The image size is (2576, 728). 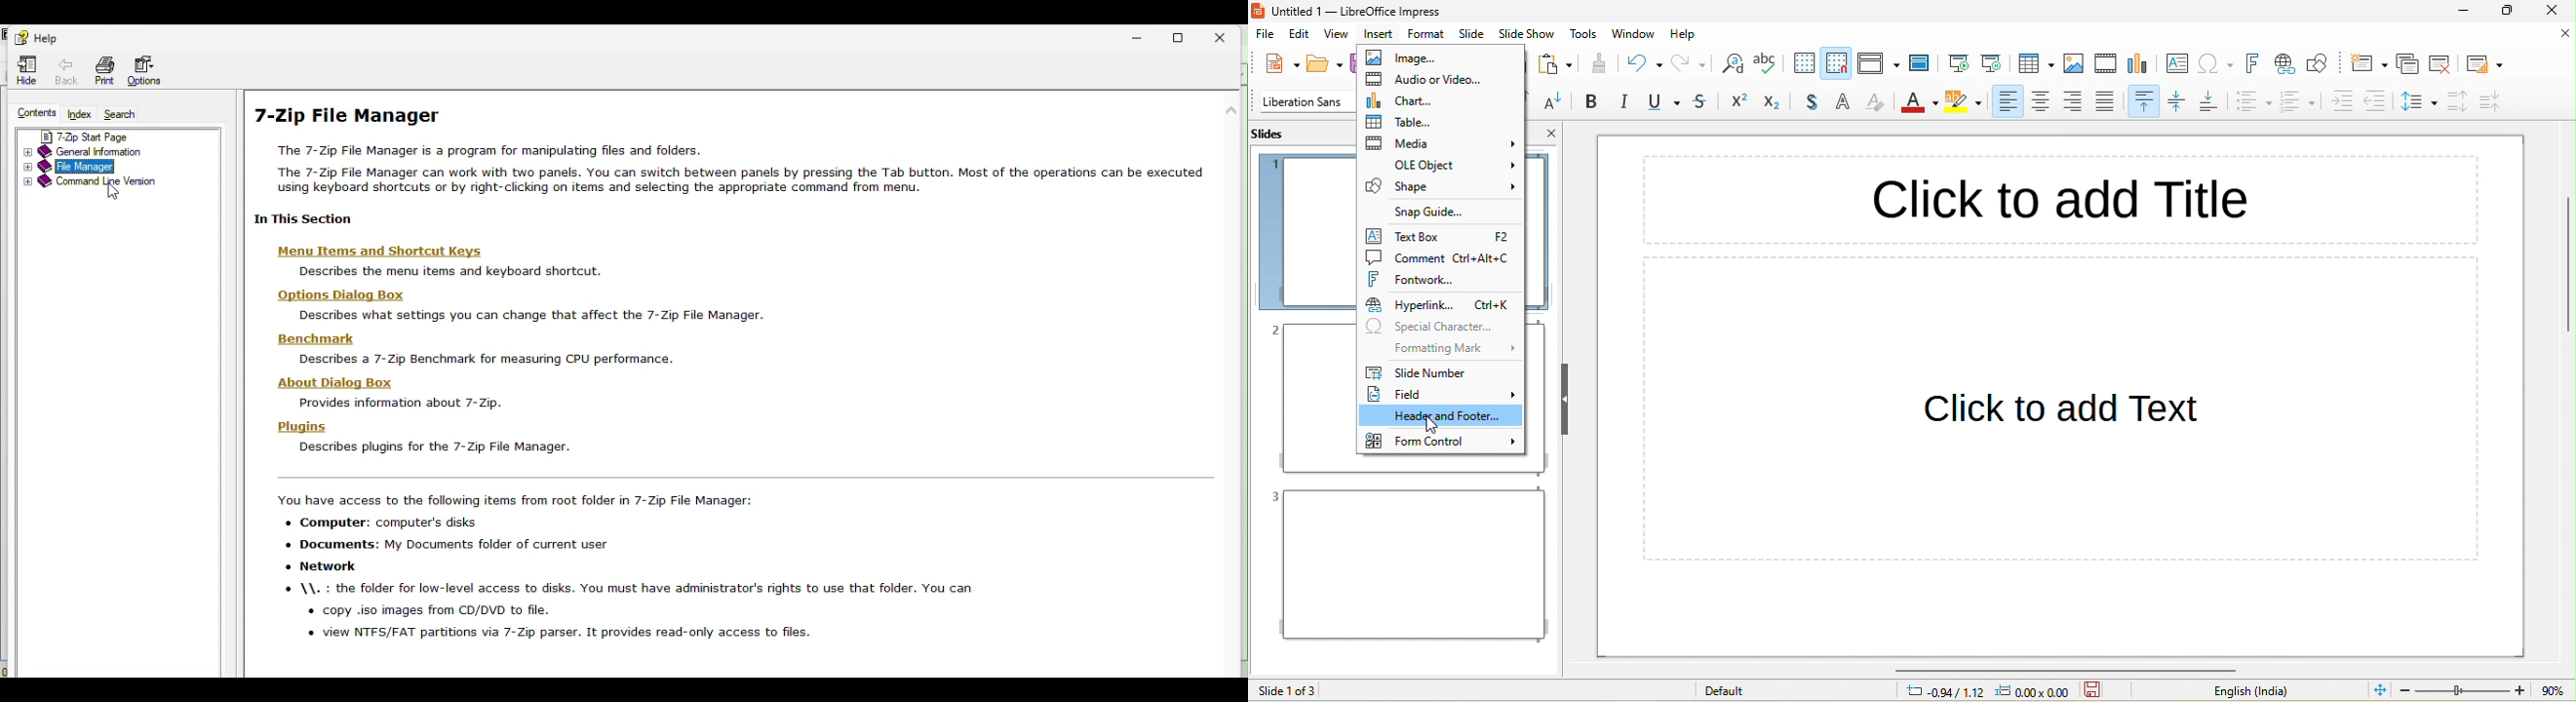 I want to click on decrease font size, so click(x=1556, y=102).